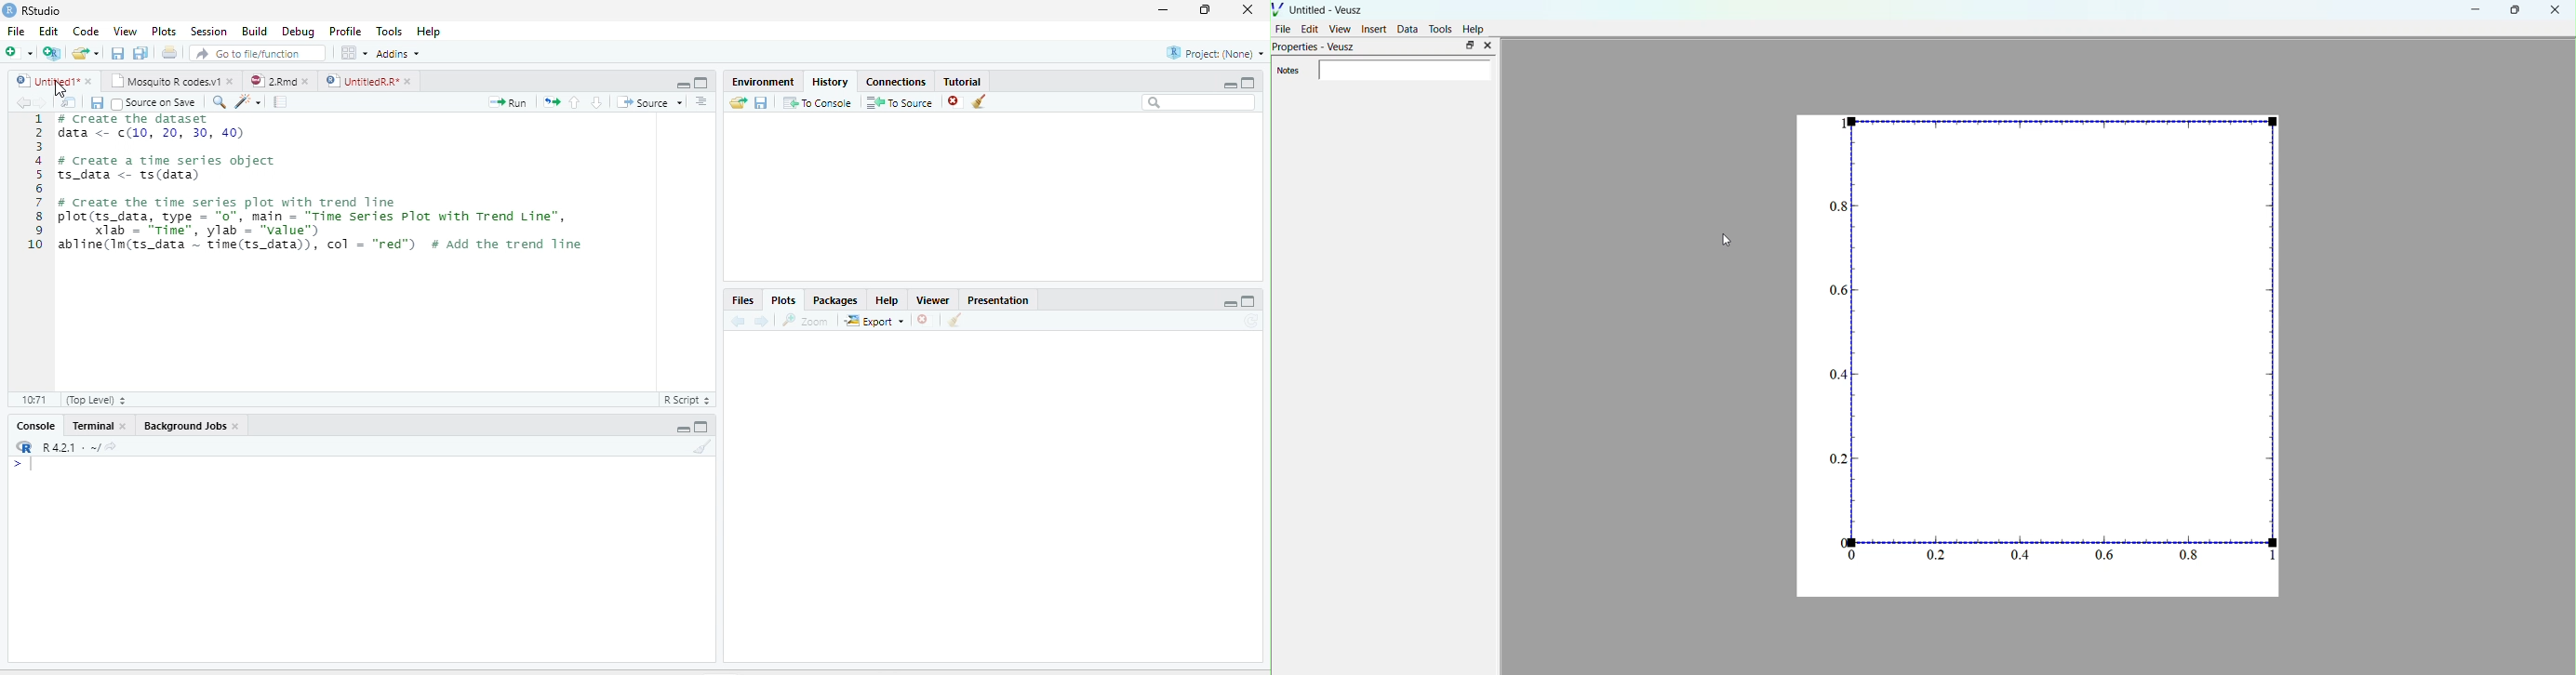 This screenshot has width=2576, height=700. Describe the element at coordinates (87, 31) in the screenshot. I see `Code` at that location.